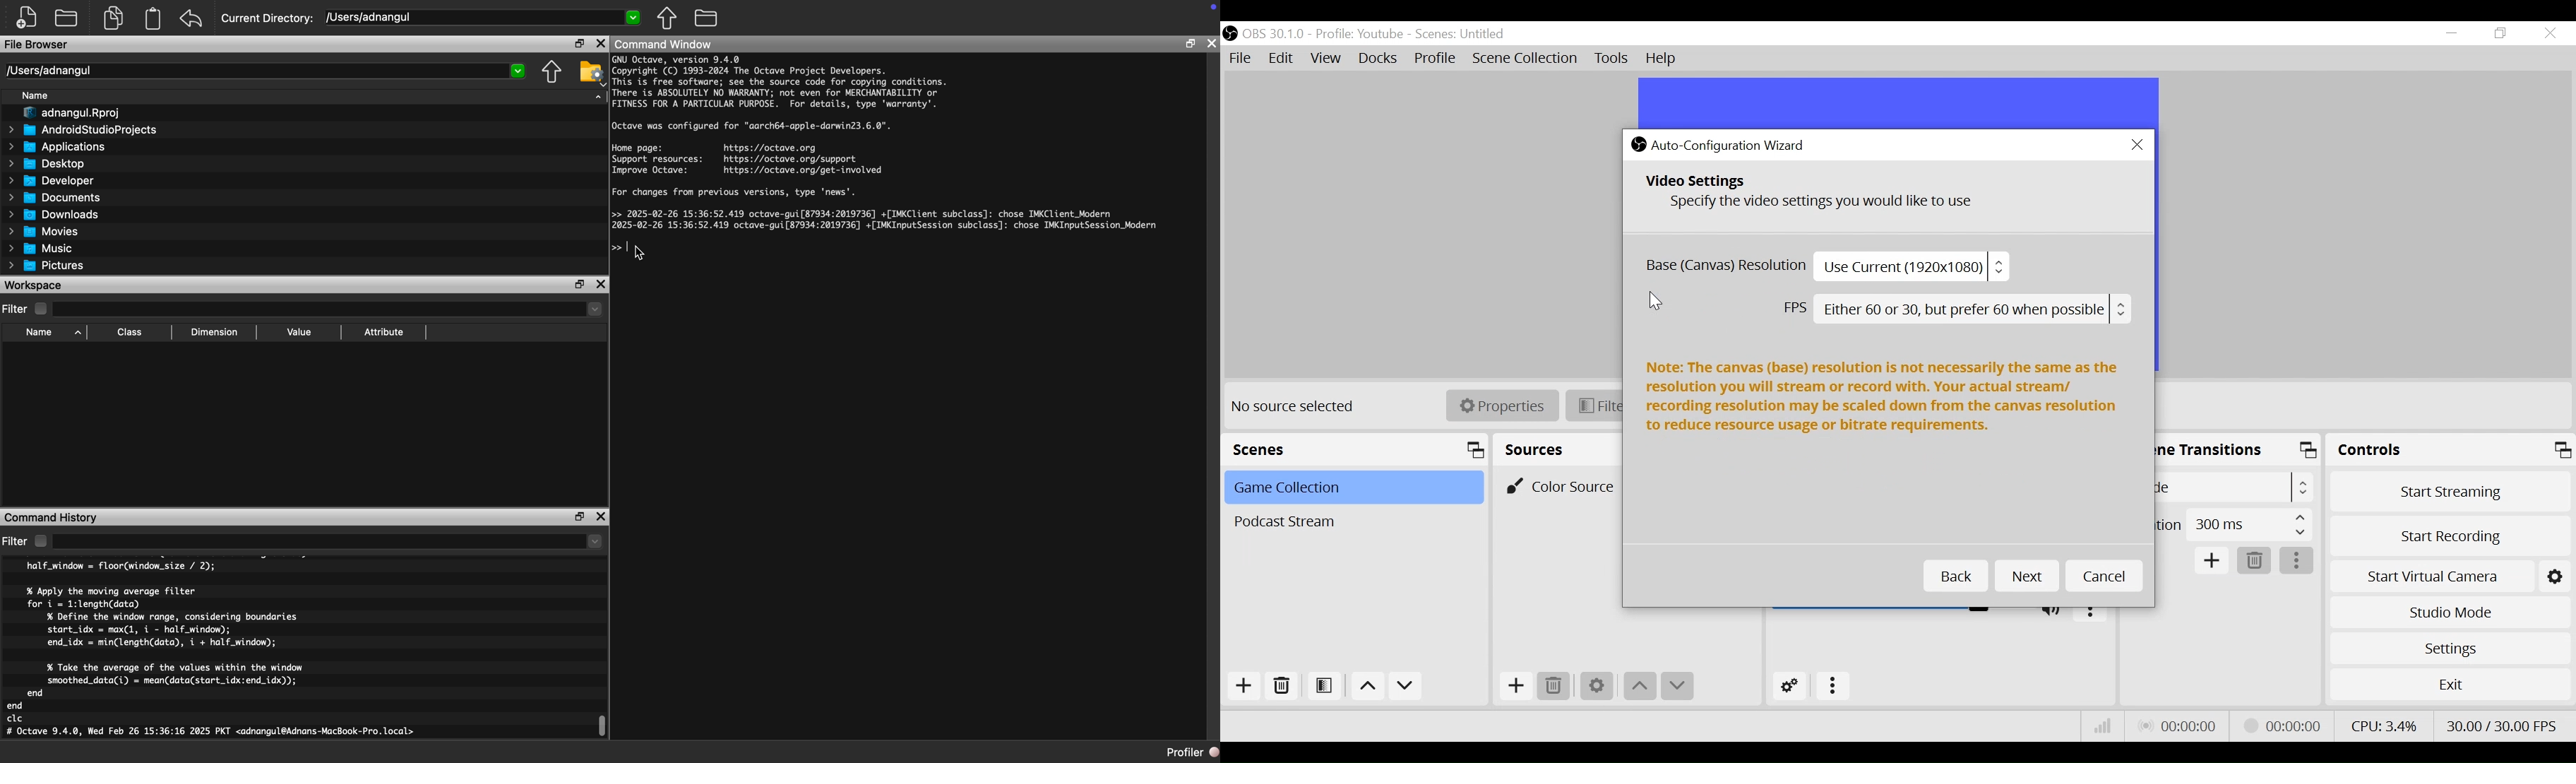 This screenshot has width=2576, height=784. What do you see at coordinates (1241, 59) in the screenshot?
I see `File` at bounding box center [1241, 59].